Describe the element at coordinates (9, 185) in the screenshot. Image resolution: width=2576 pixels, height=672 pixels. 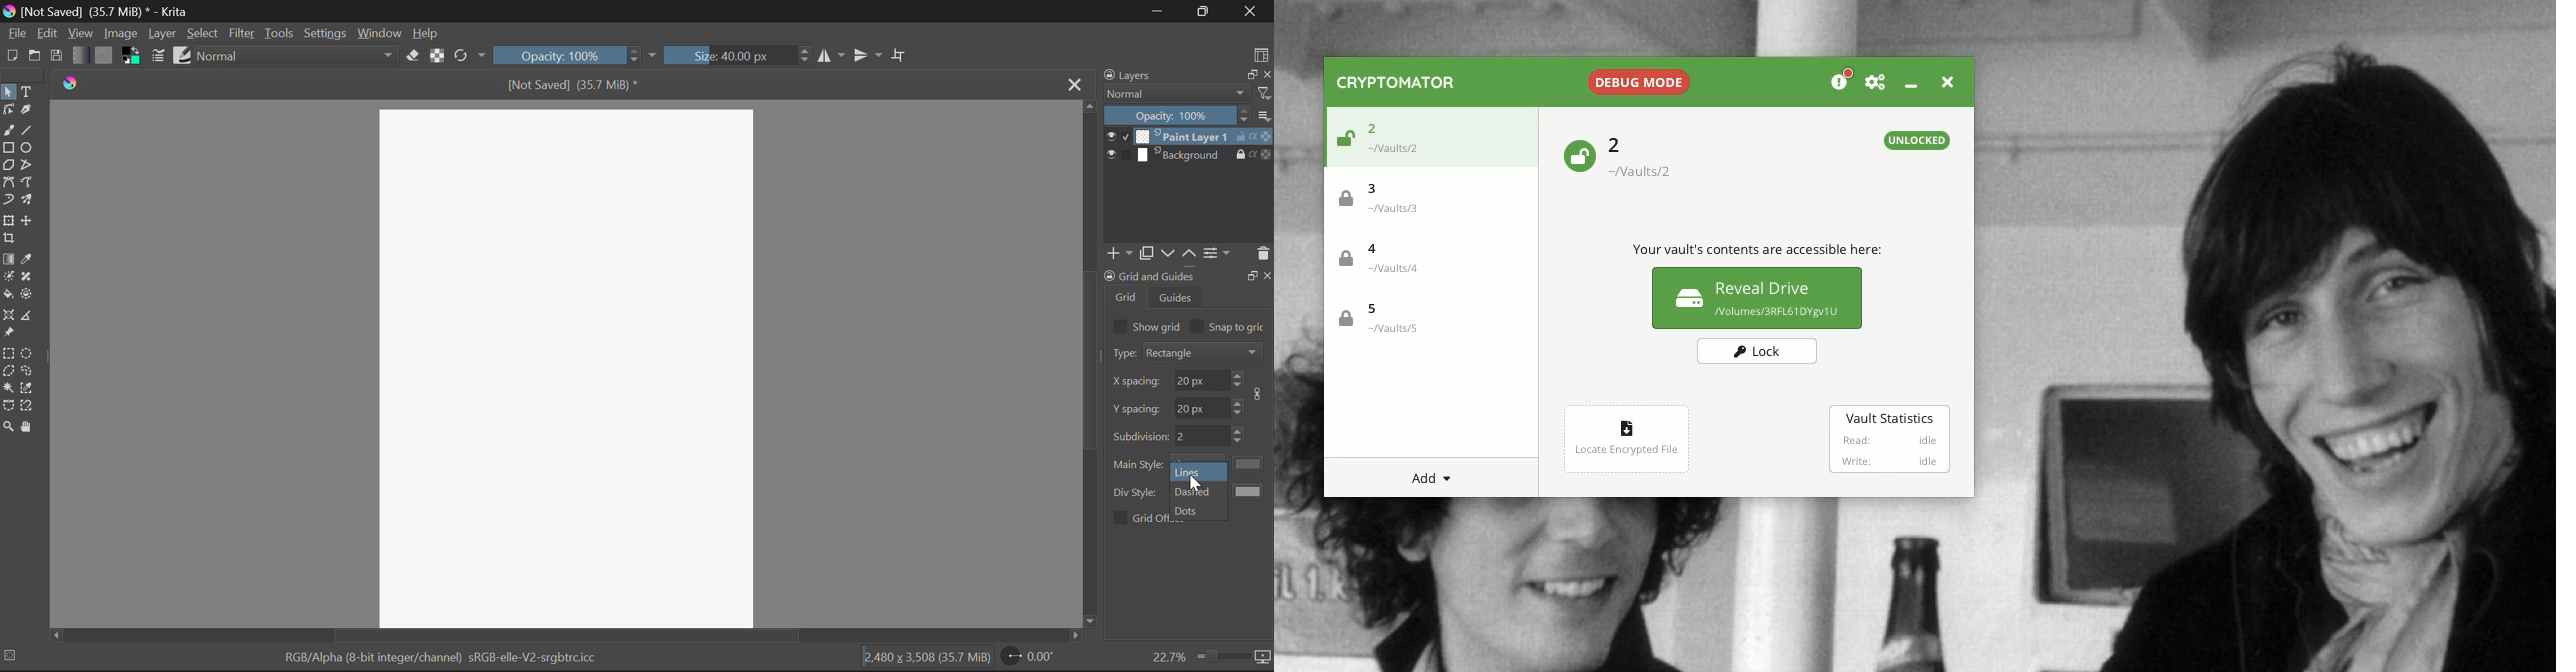
I see `Bezier Curve` at that location.